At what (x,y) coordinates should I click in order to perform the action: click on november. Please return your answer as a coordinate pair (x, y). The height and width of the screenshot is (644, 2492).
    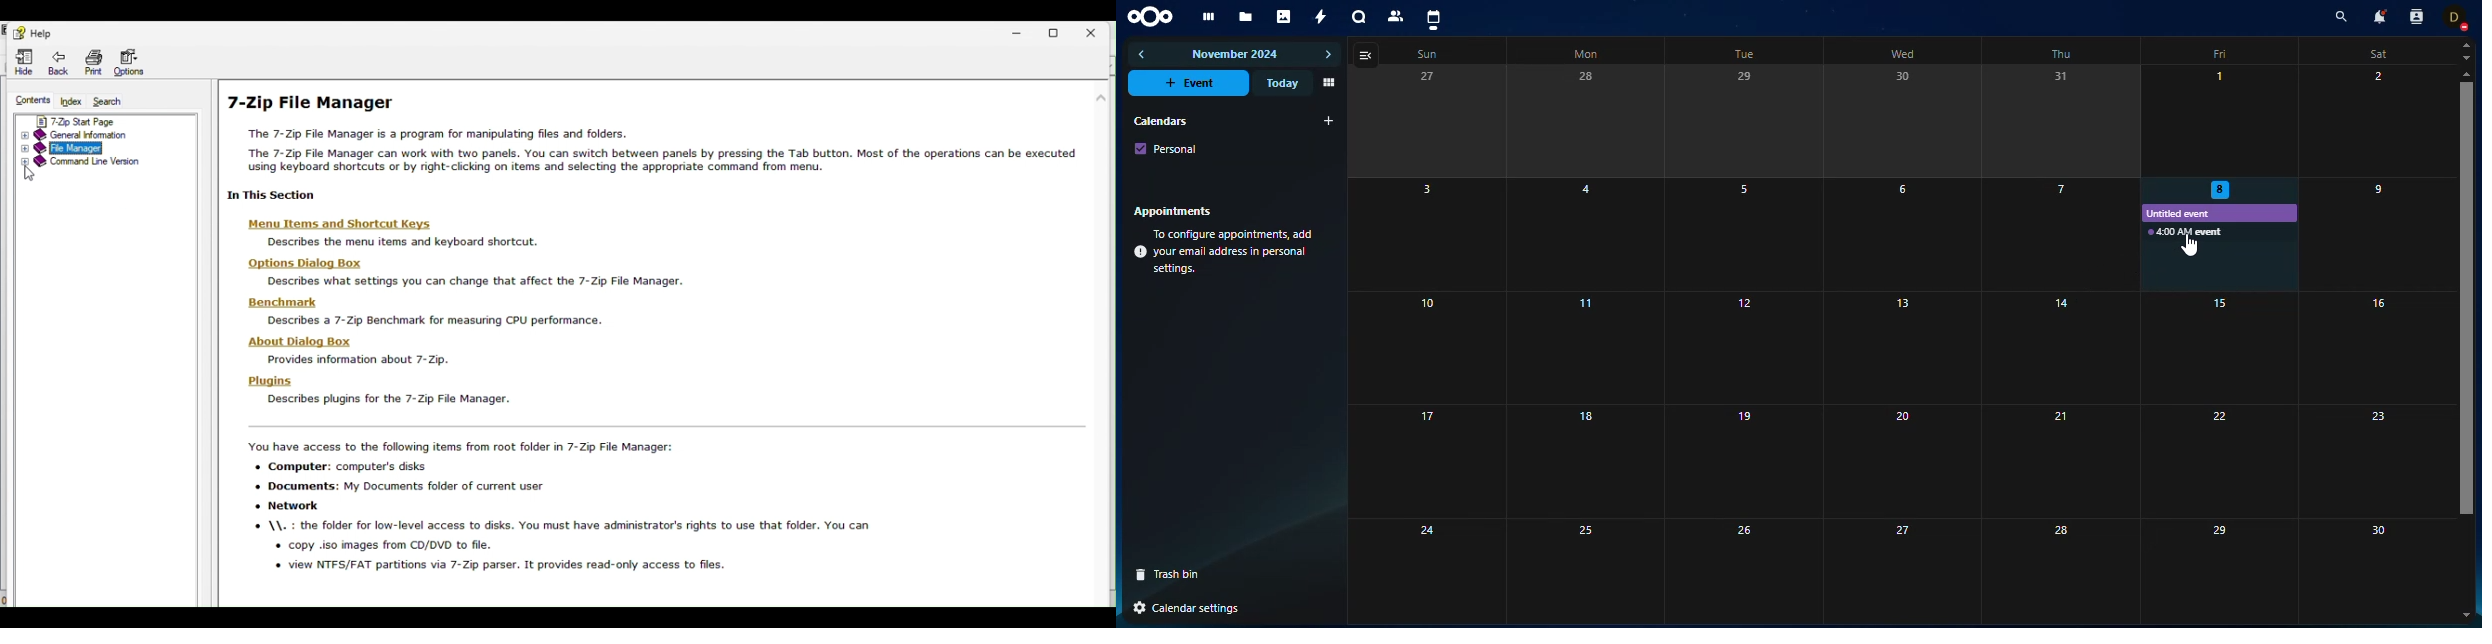
    Looking at the image, I should click on (1236, 56).